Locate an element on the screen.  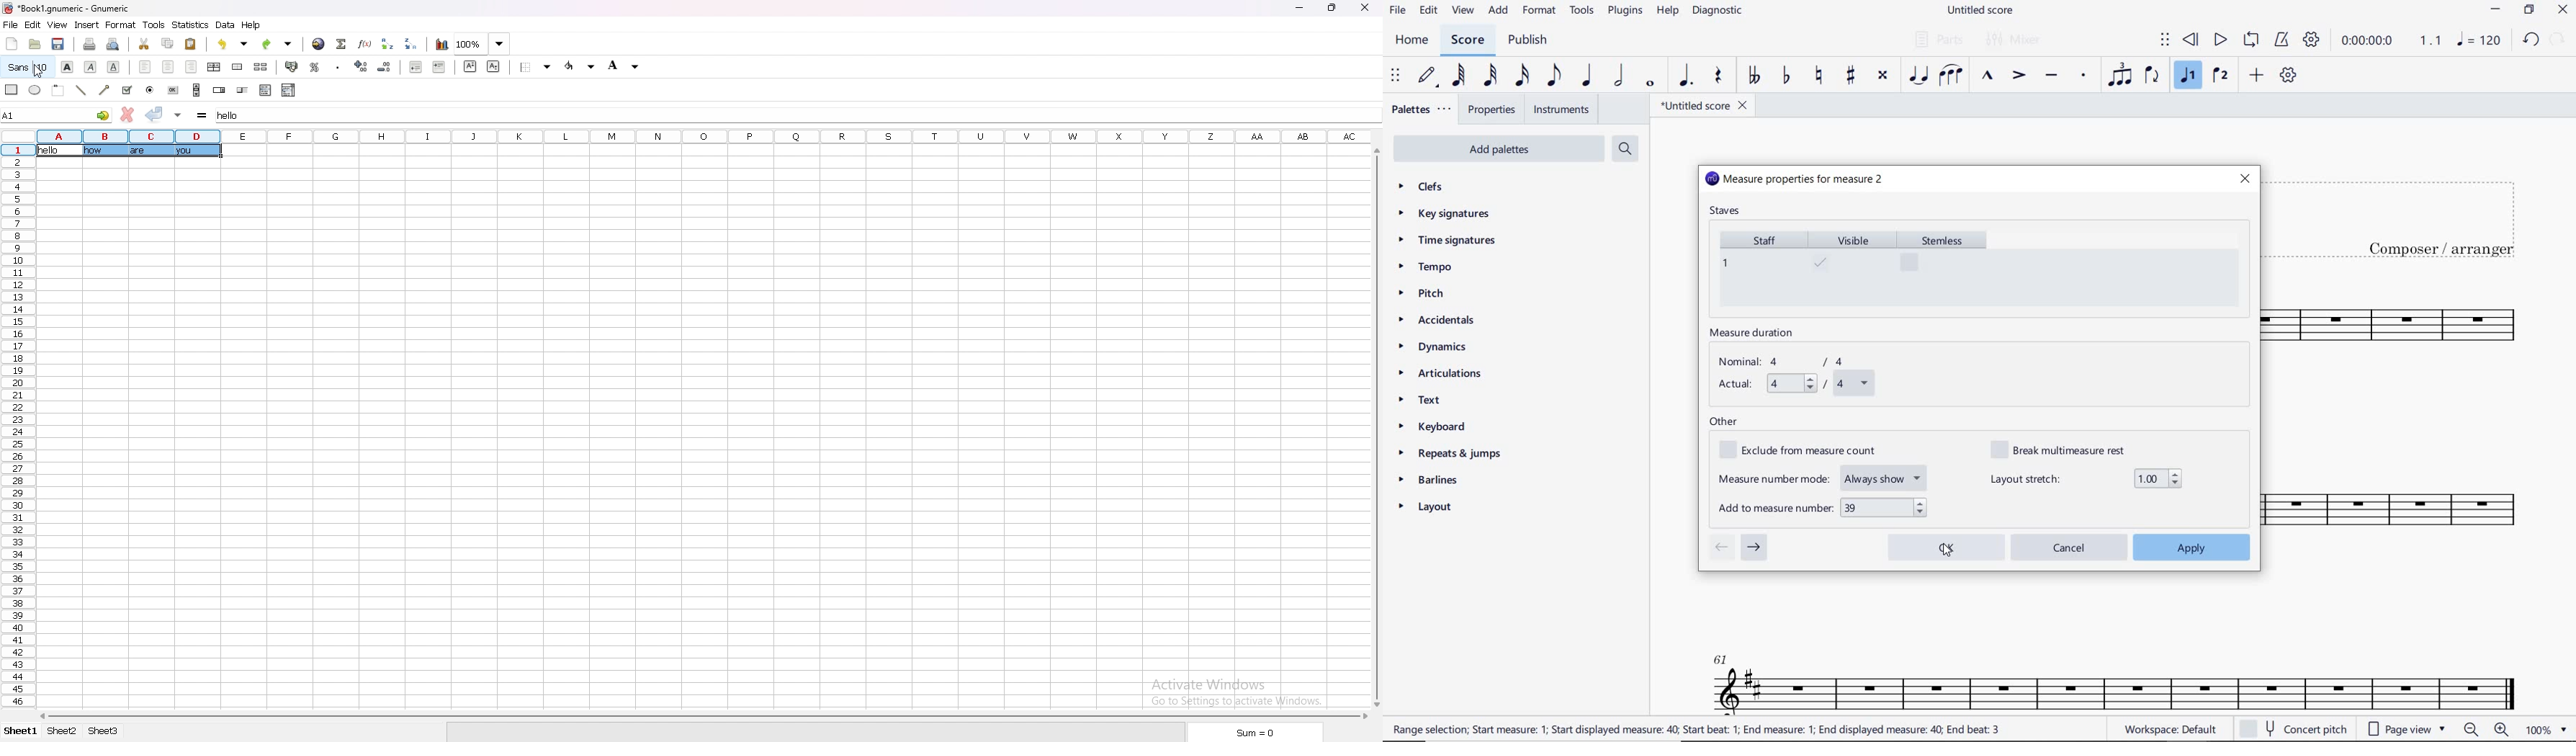
ADD PALETTES is located at coordinates (1497, 148).